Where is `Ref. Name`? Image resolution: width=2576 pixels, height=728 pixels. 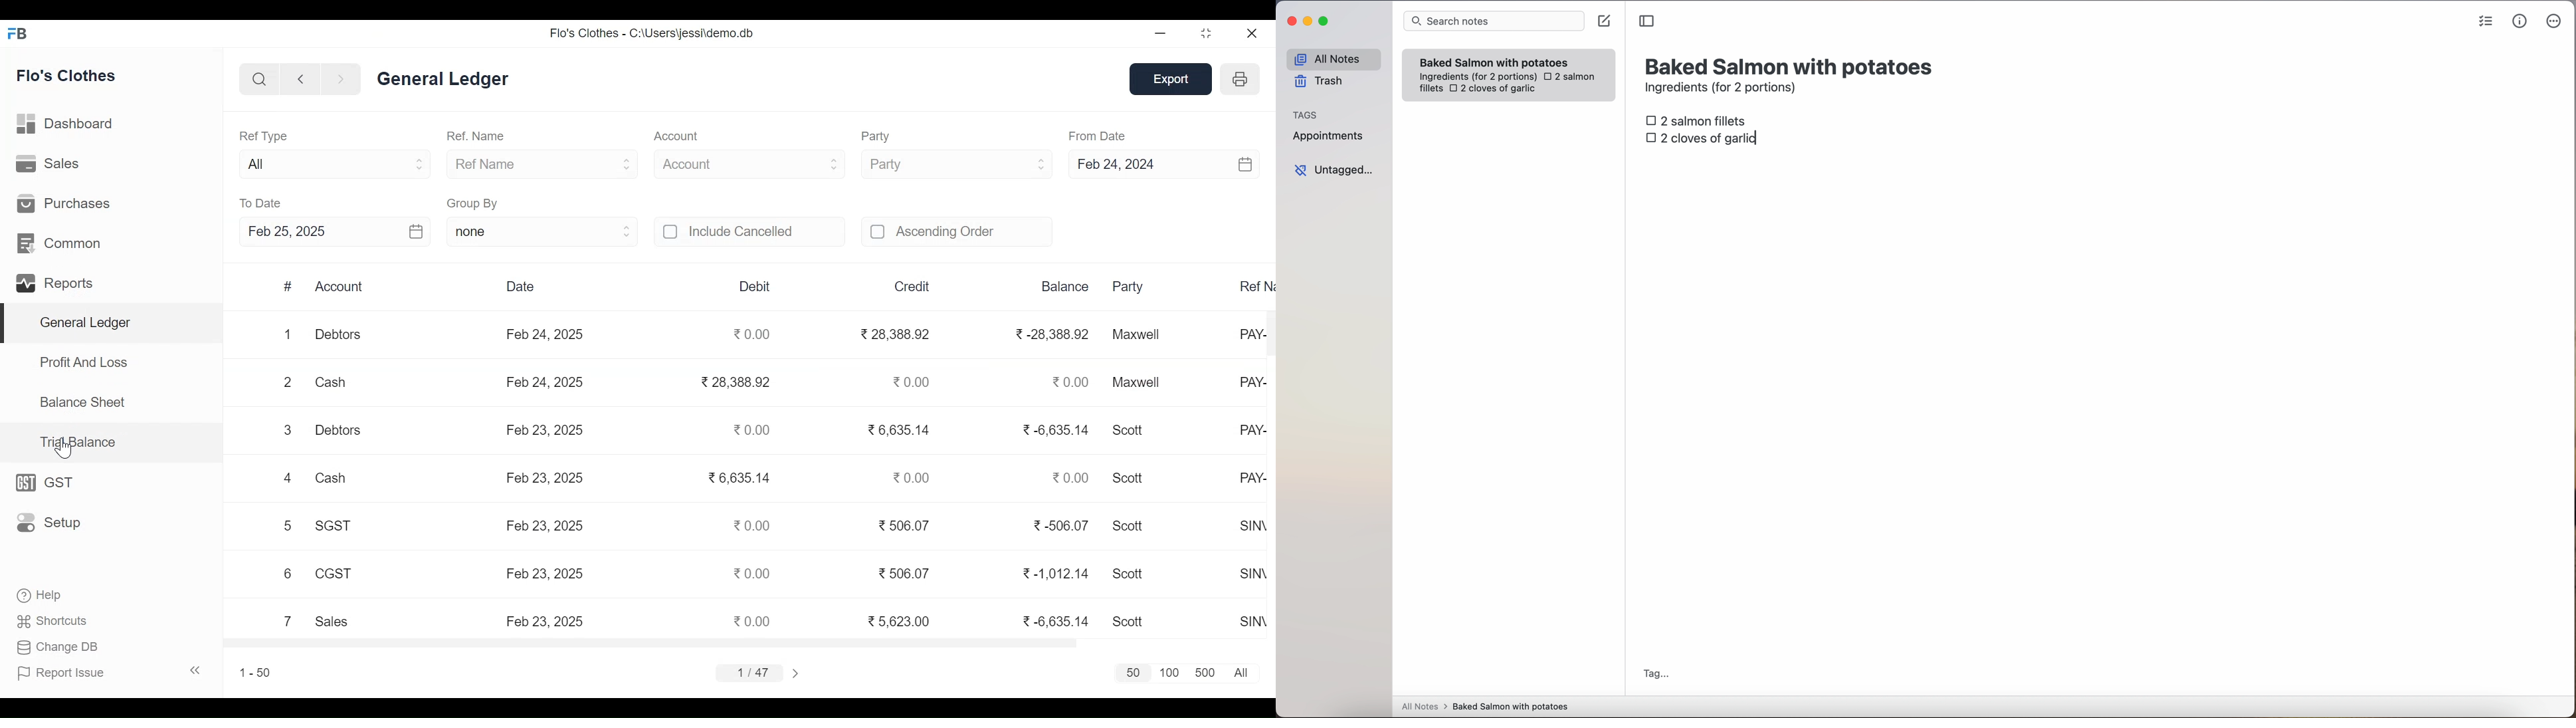
Ref. Name is located at coordinates (474, 136).